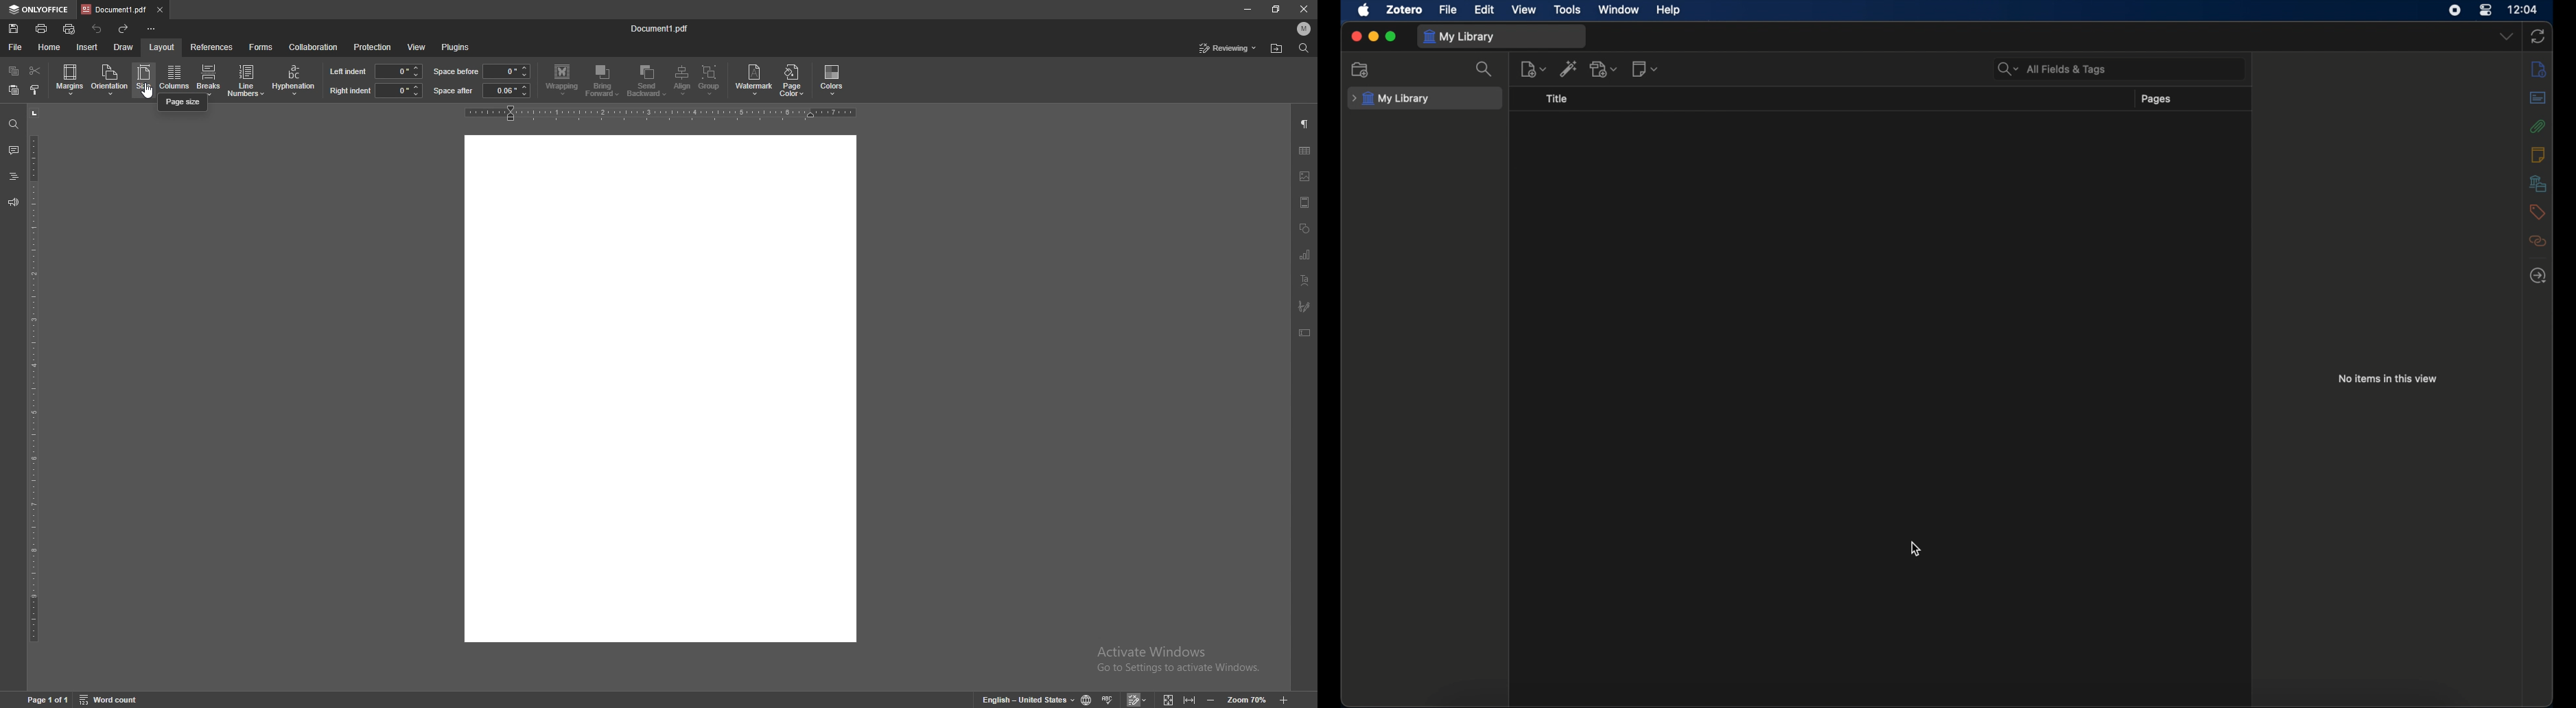 This screenshot has height=728, width=2576. Describe the element at coordinates (1088, 699) in the screenshot. I see `change doc language` at that location.